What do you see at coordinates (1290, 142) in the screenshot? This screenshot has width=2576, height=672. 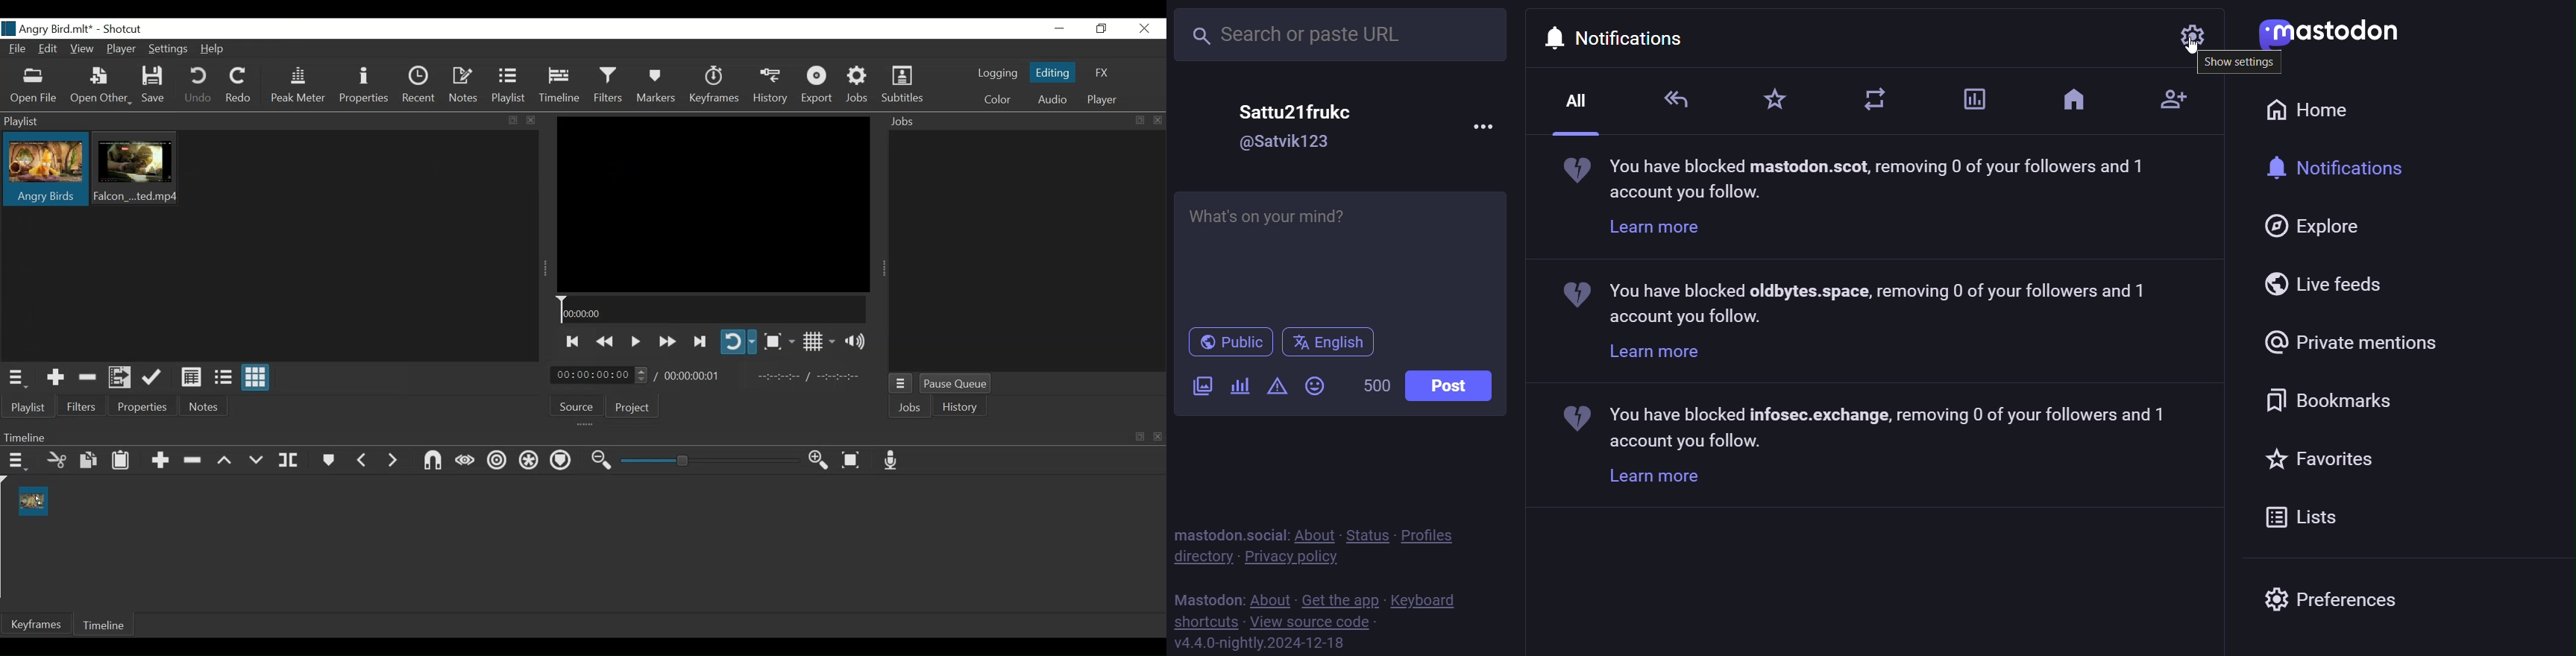 I see `@Satvik123` at bounding box center [1290, 142].